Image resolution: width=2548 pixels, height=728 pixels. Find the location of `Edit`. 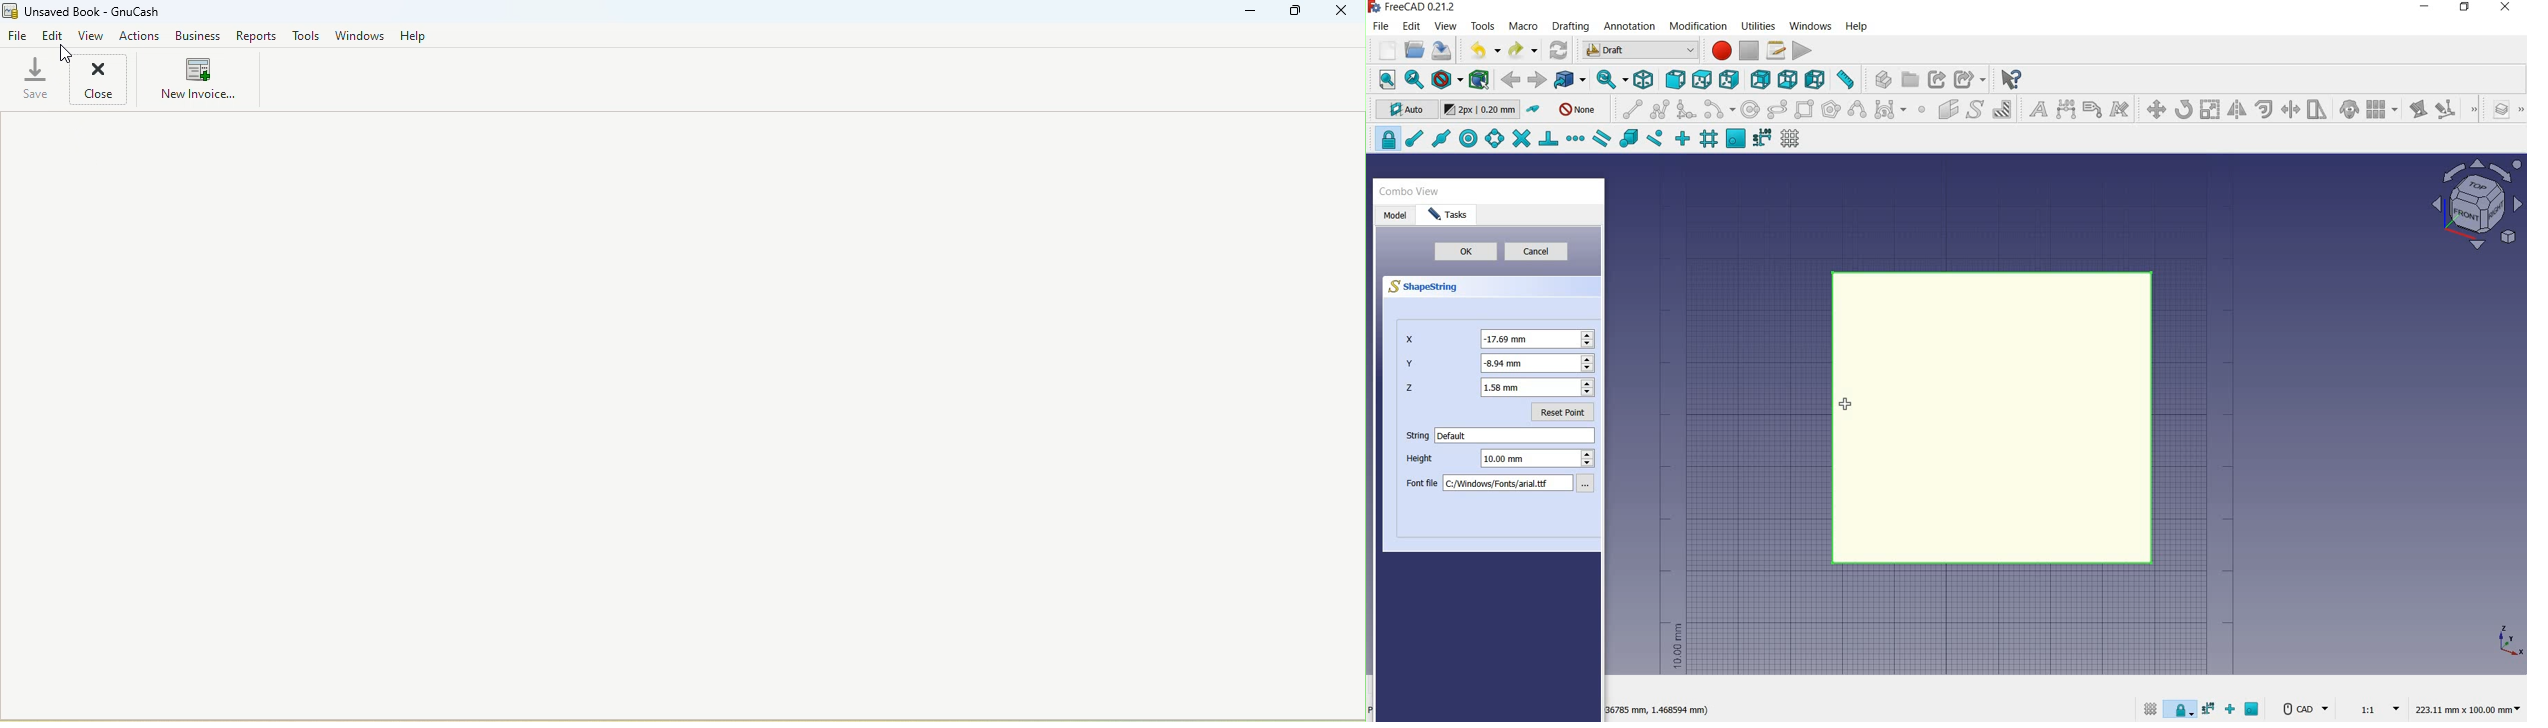

Edit is located at coordinates (53, 37).